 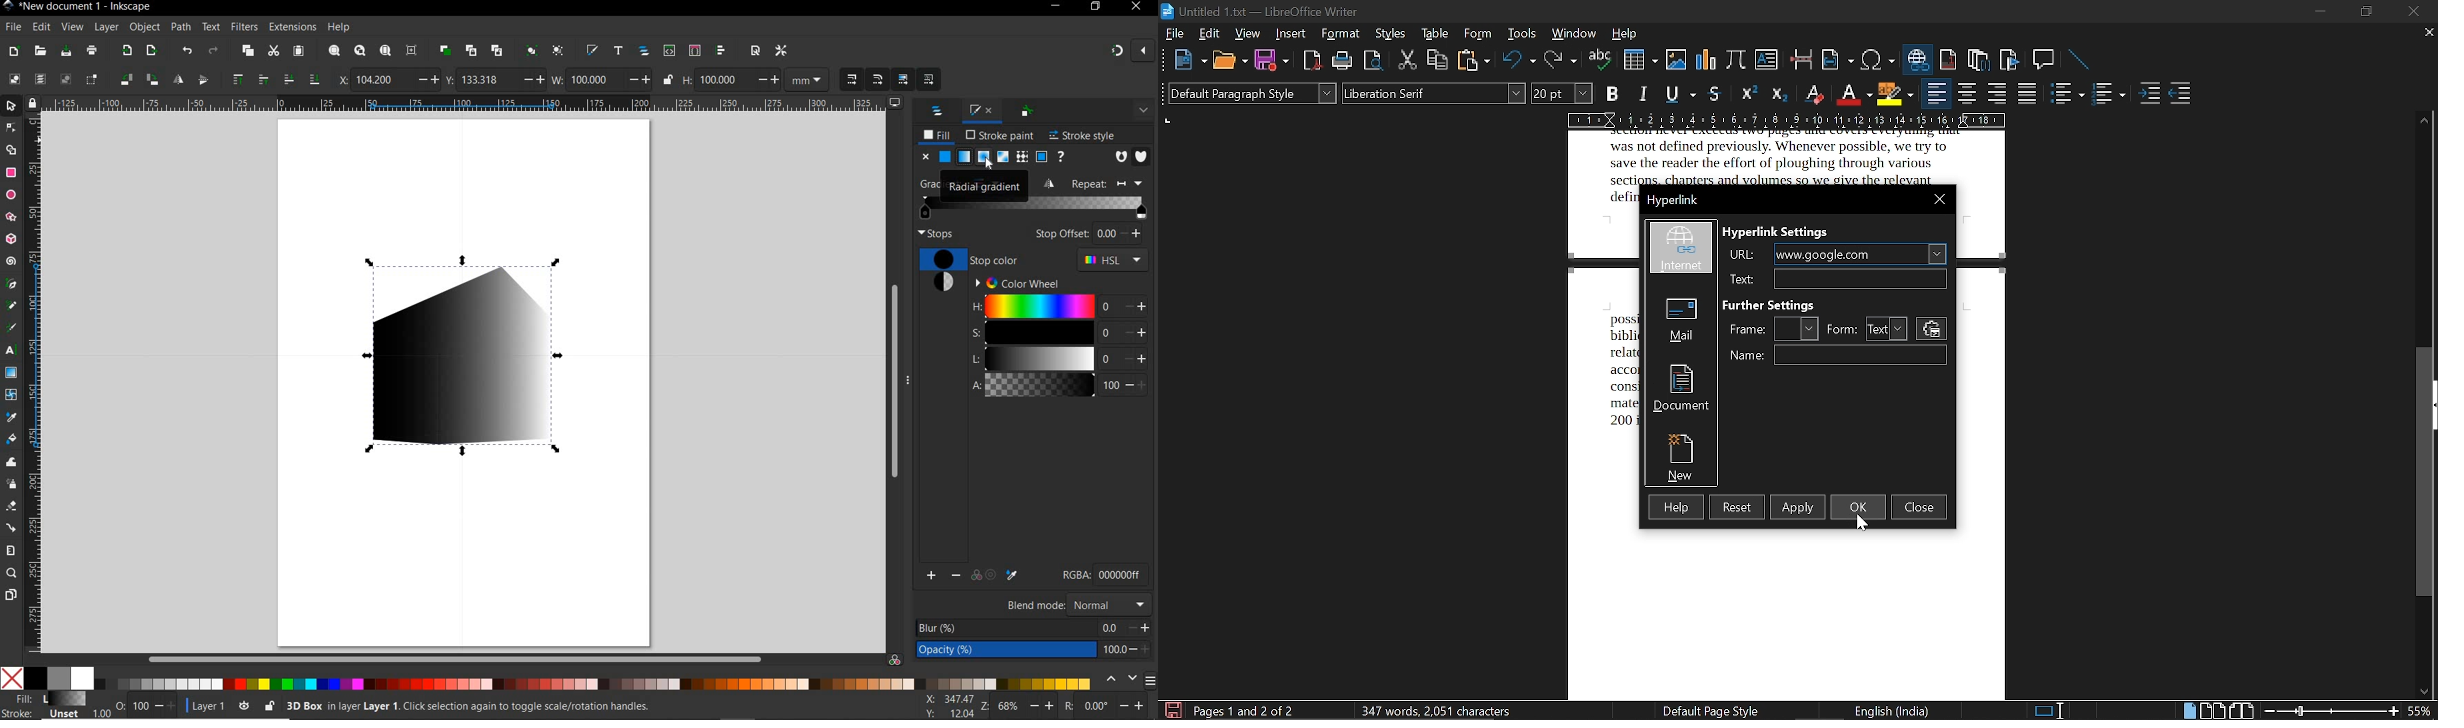 What do you see at coordinates (2241, 709) in the screenshot?
I see `book view` at bounding box center [2241, 709].